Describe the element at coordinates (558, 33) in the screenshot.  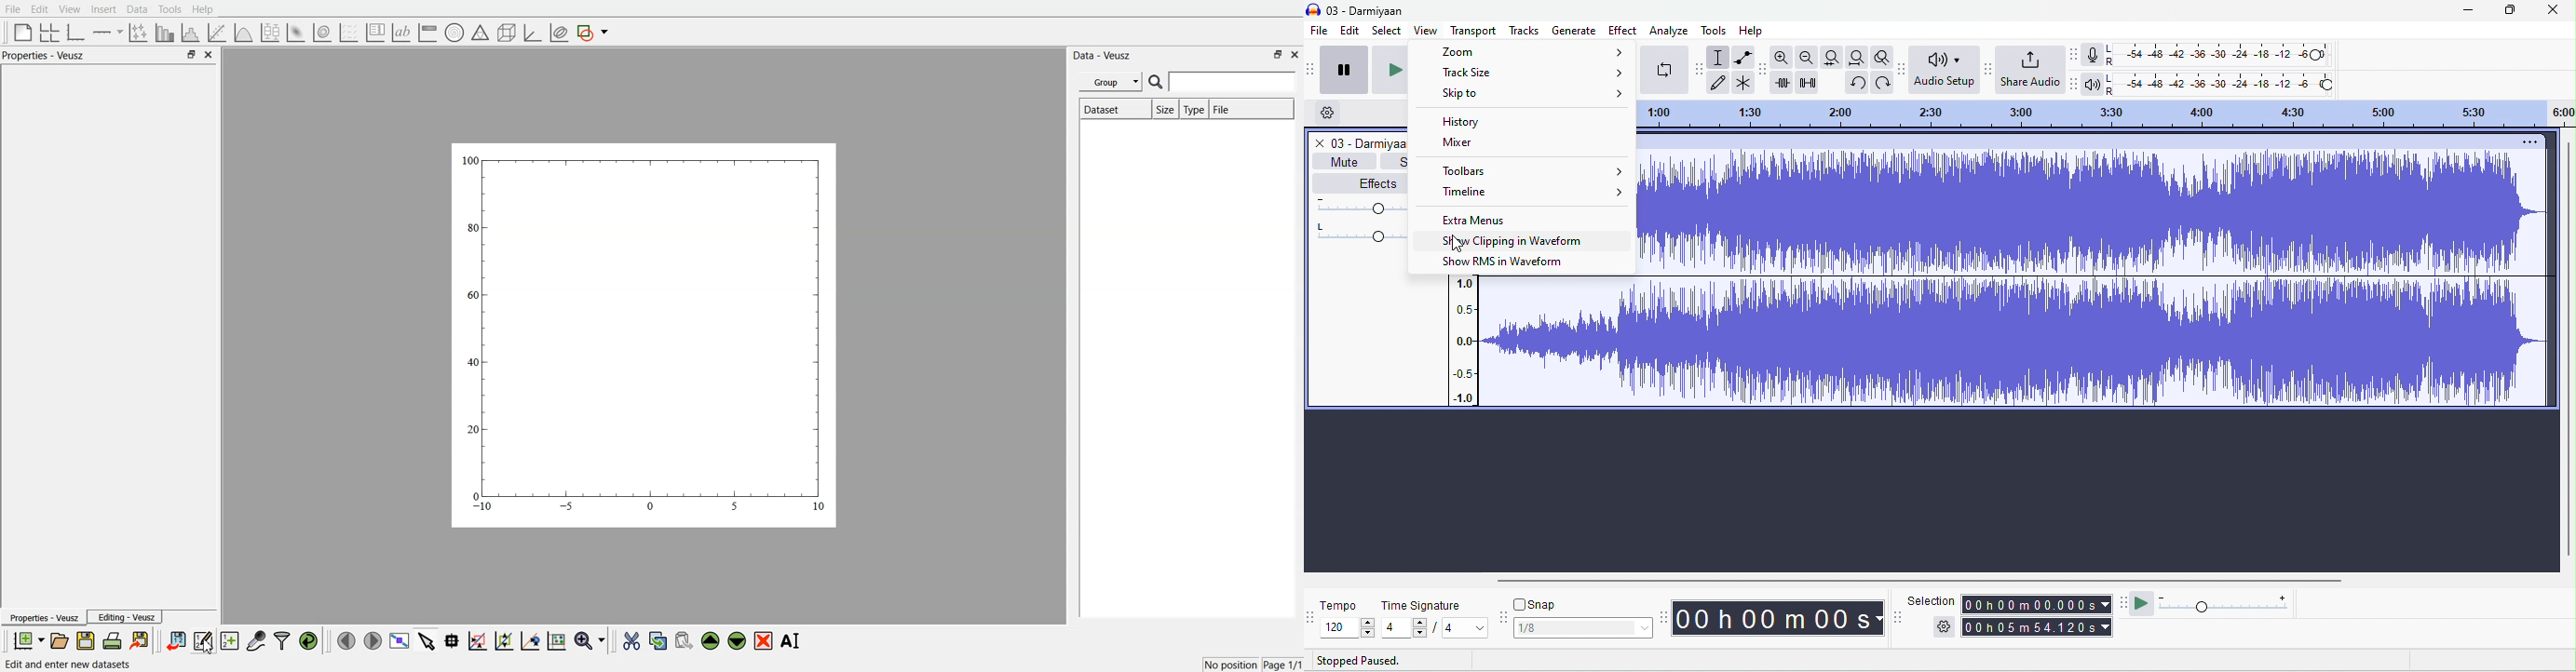
I see `plot covariance ellipses` at that location.